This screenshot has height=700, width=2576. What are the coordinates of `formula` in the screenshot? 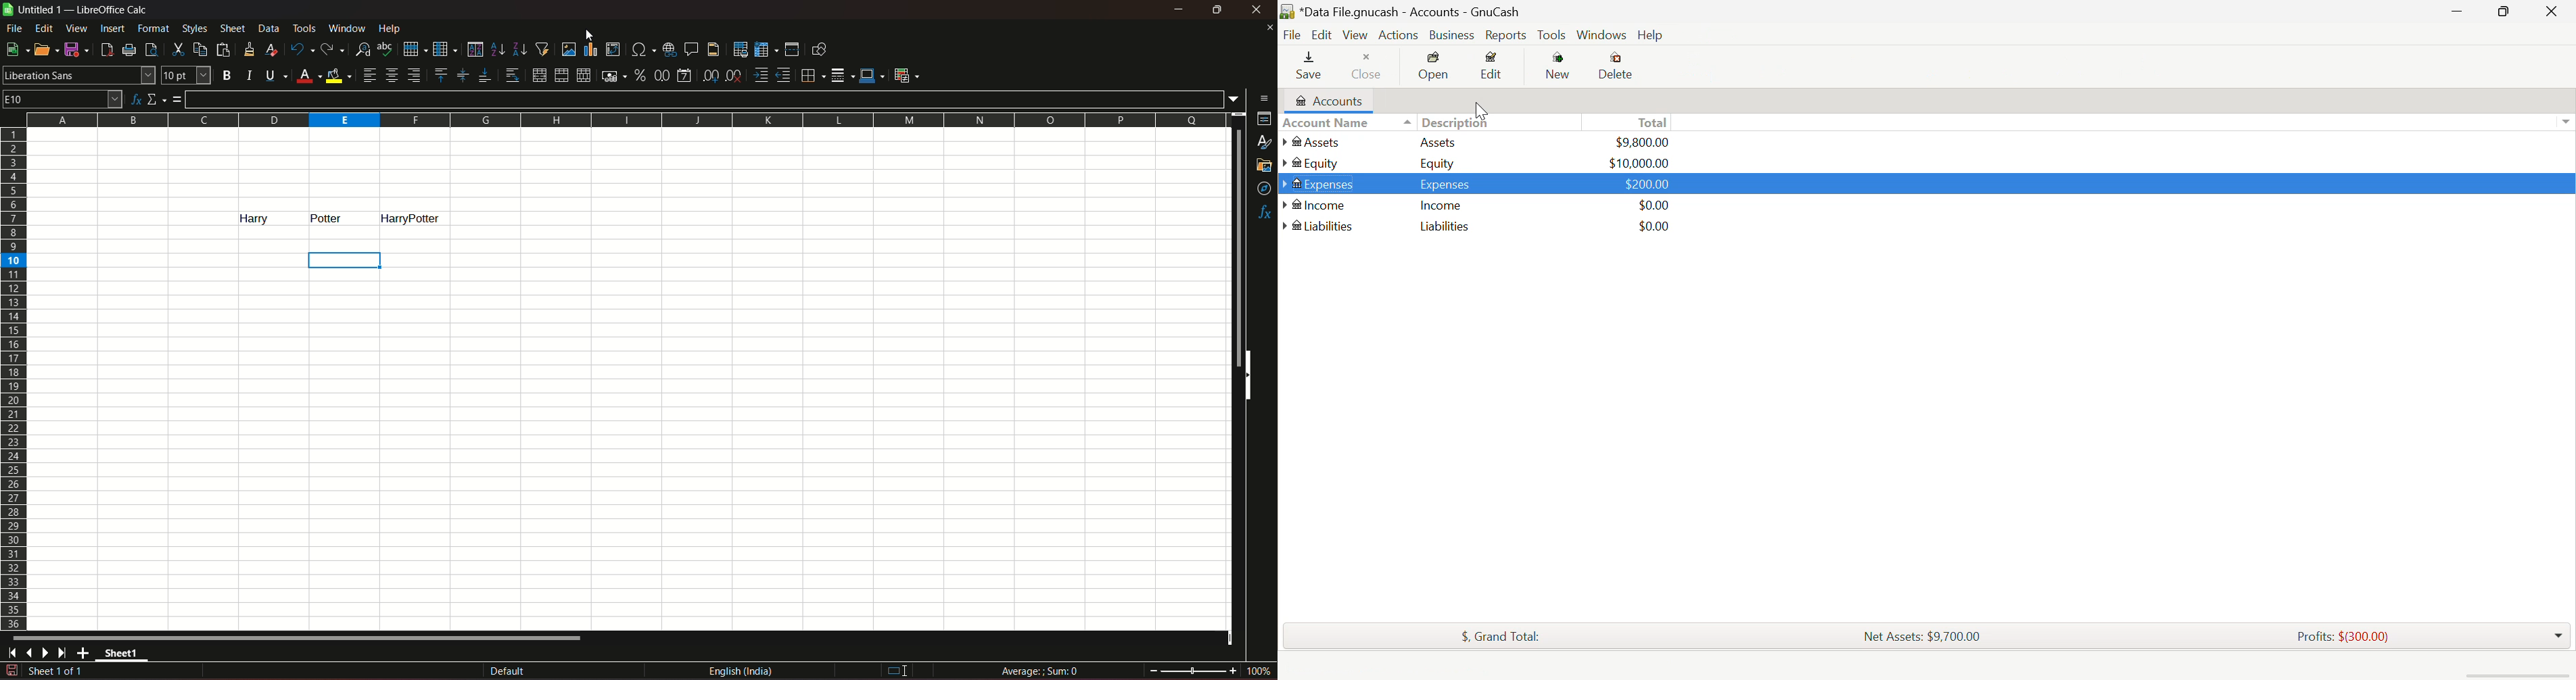 It's located at (1042, 671).